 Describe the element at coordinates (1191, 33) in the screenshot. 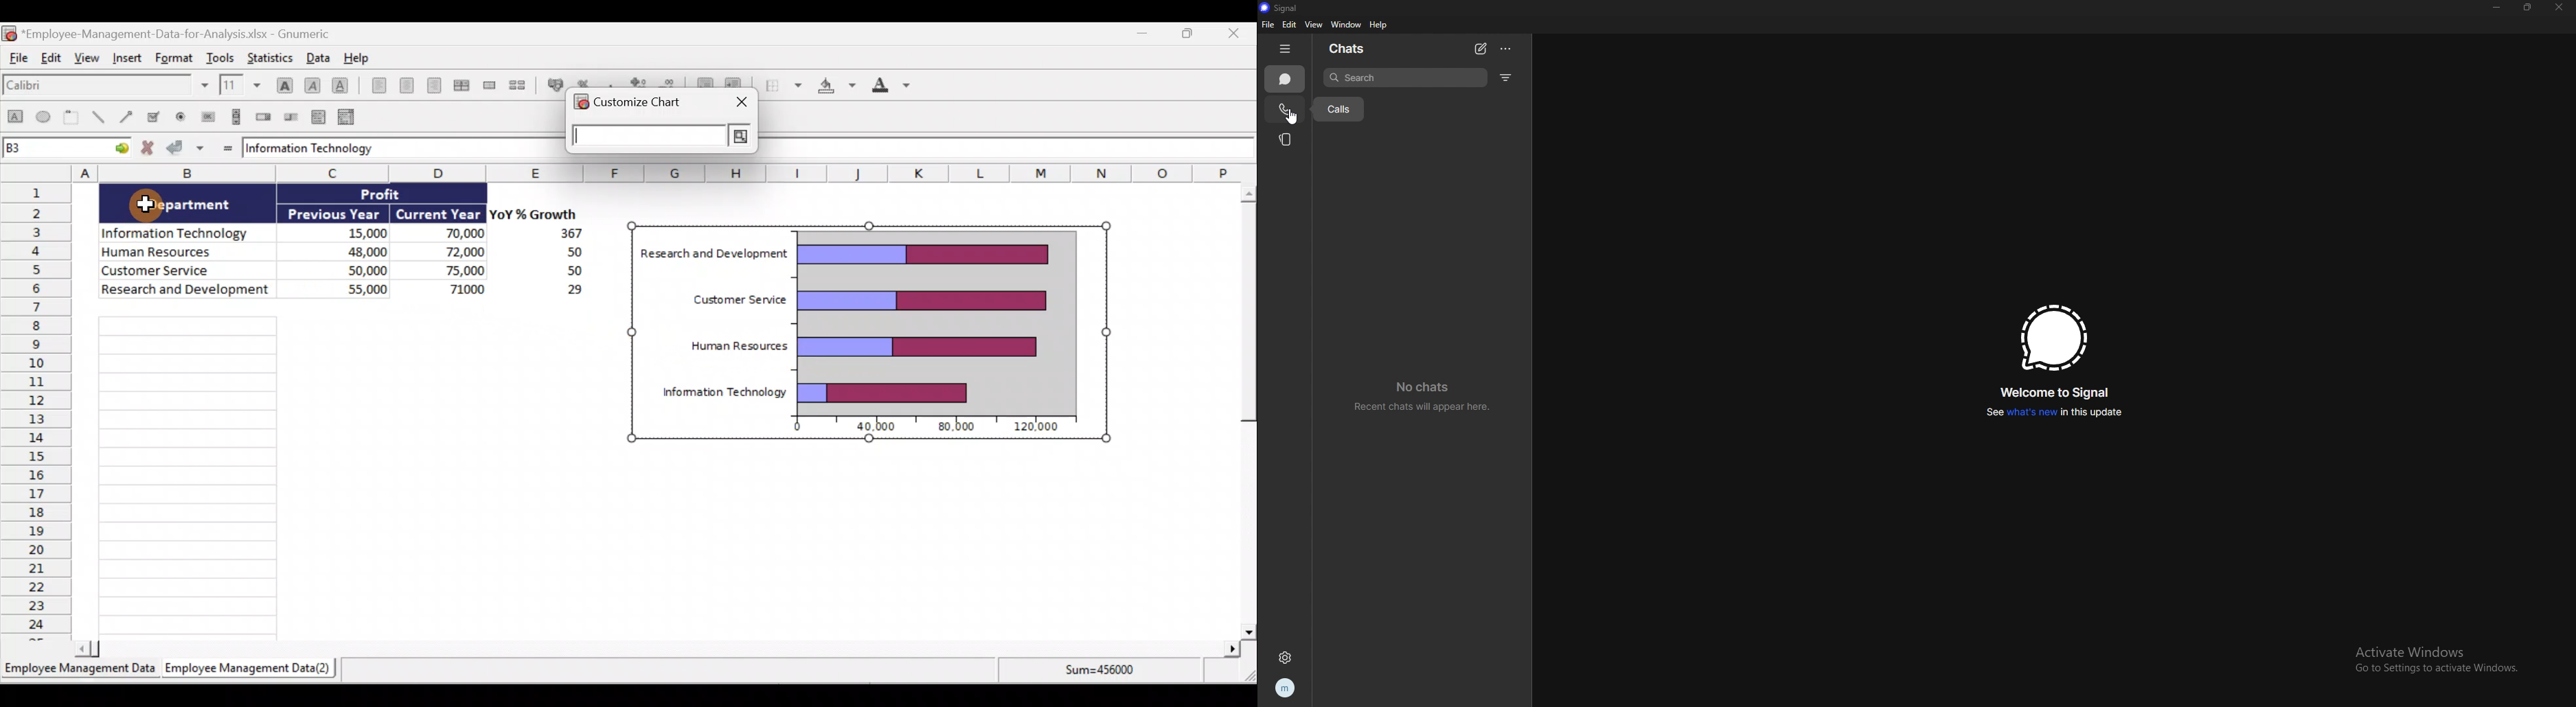

I see `Maximize` at that location.